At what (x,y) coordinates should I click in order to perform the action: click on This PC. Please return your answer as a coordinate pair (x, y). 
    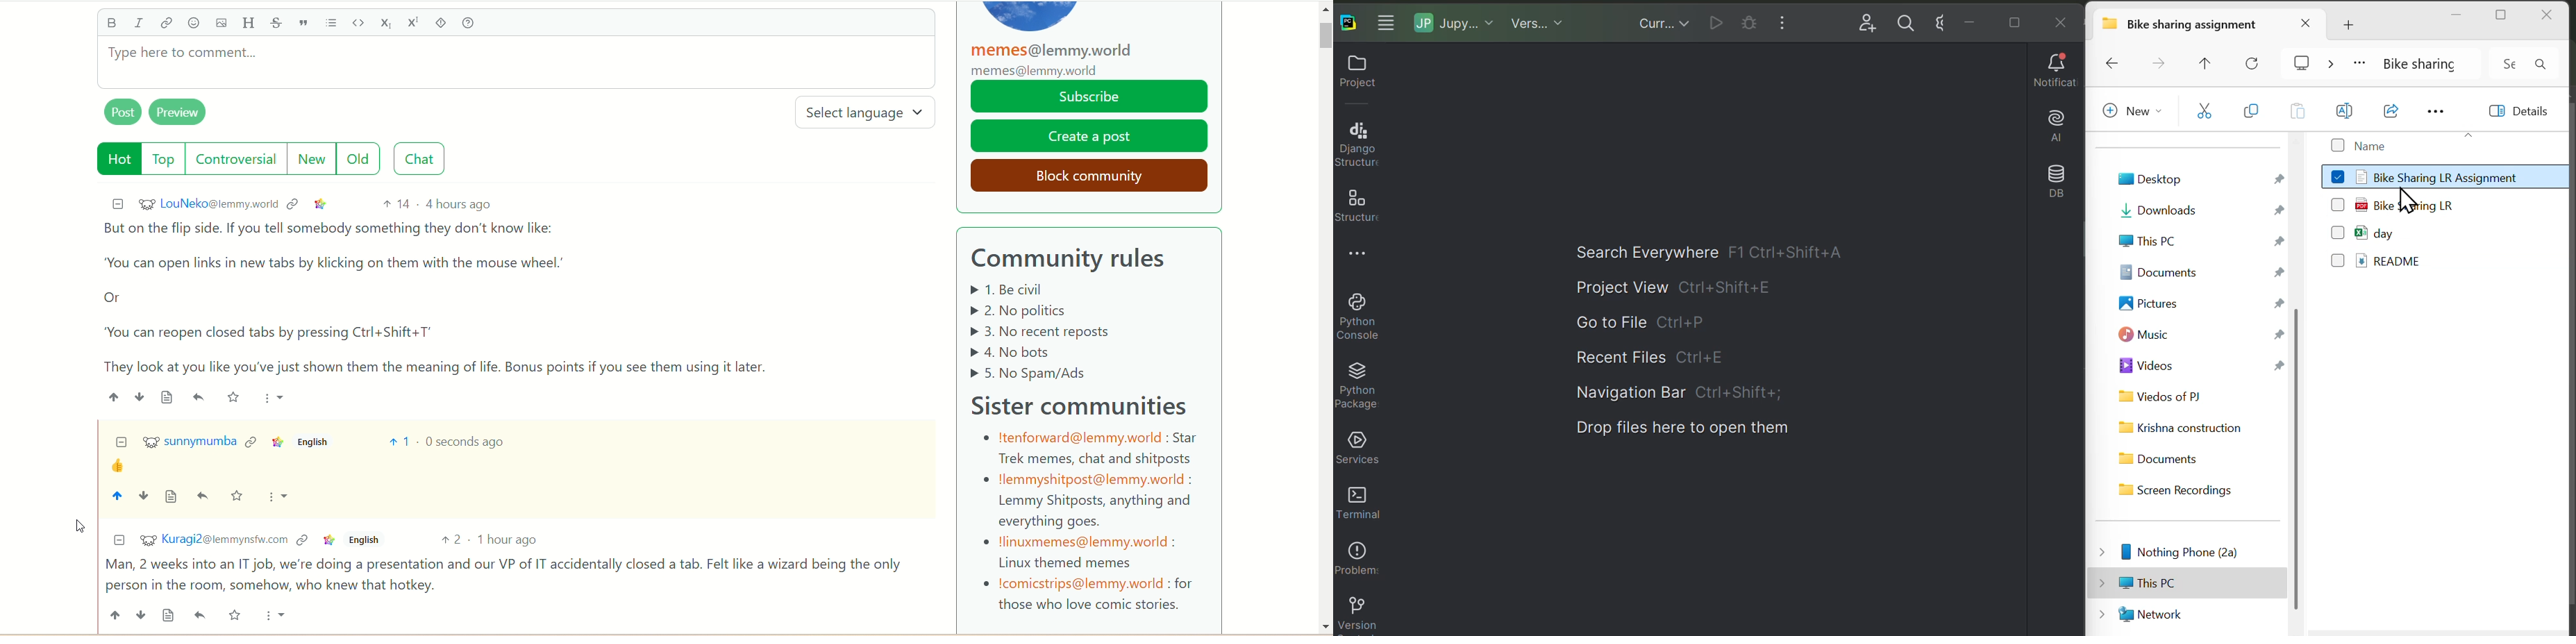
    Looking at the image, I should click on (2178, 581).